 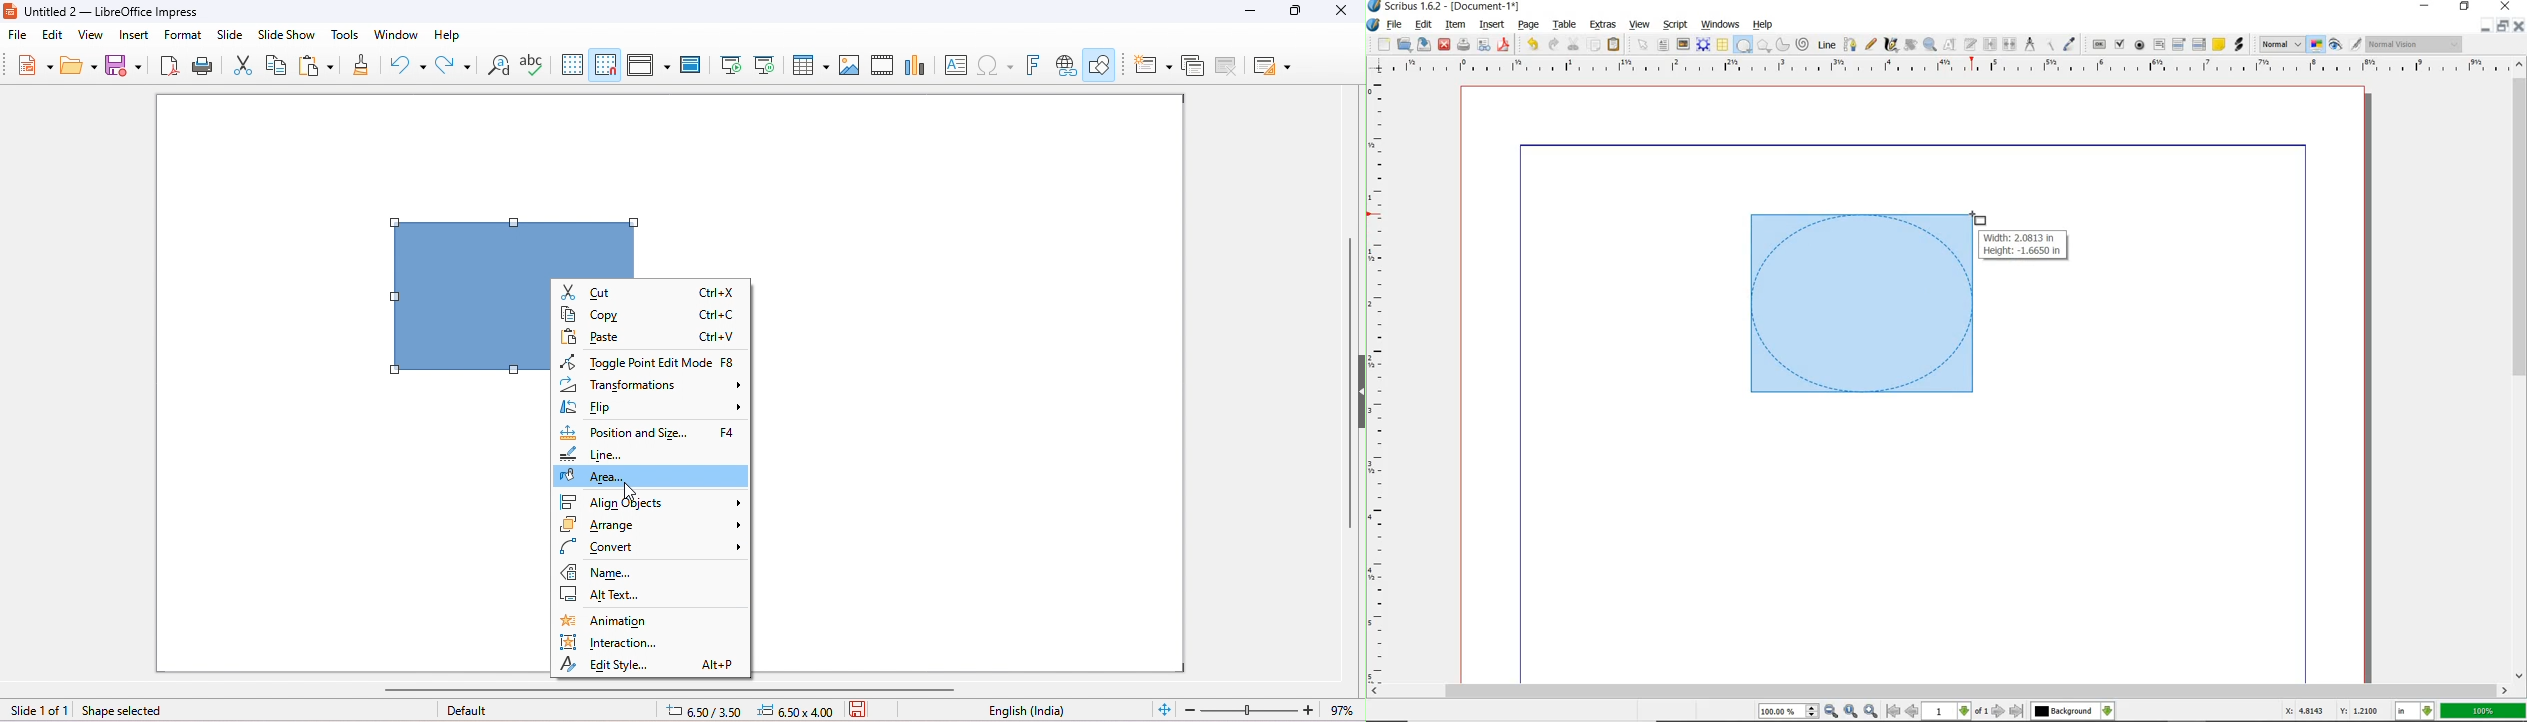 I want to click on start from beginning, so click(x=730, y=64).